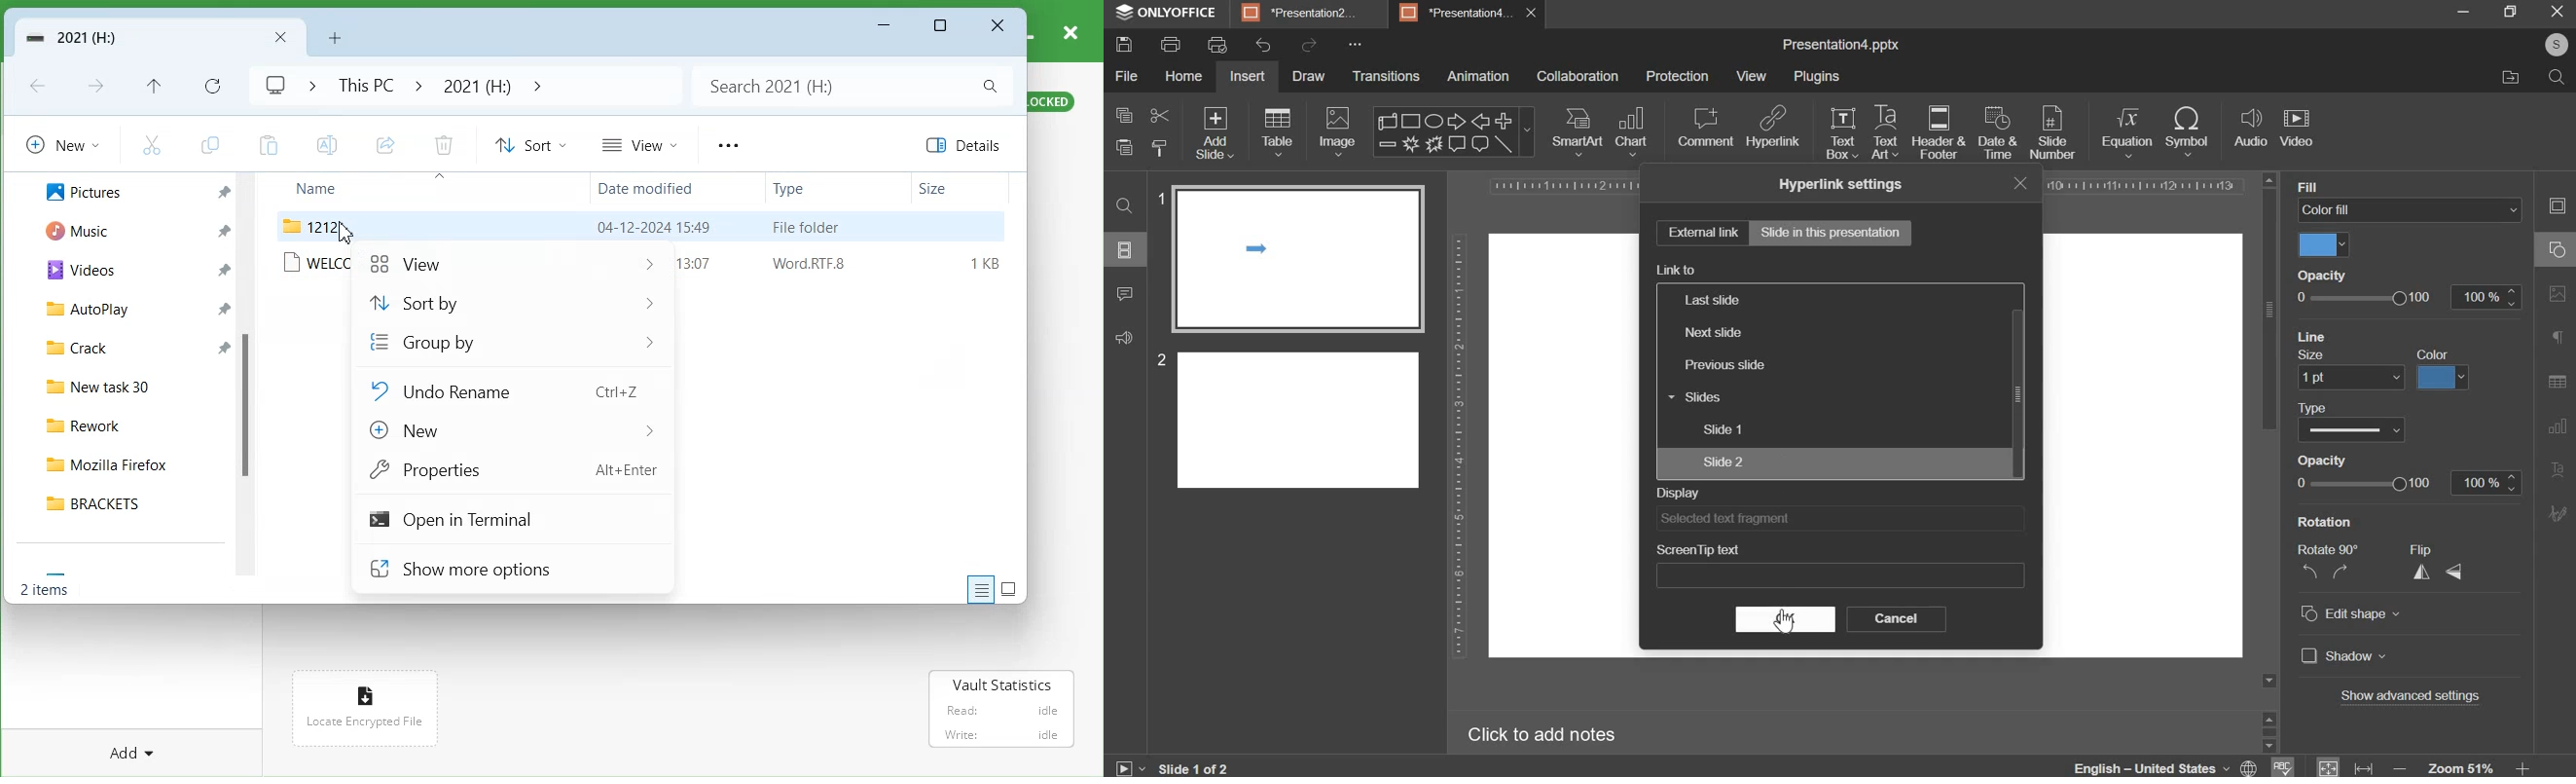 The width and height of the screenshot is (2576, 784). I want to click on language, so click(2166, 764).